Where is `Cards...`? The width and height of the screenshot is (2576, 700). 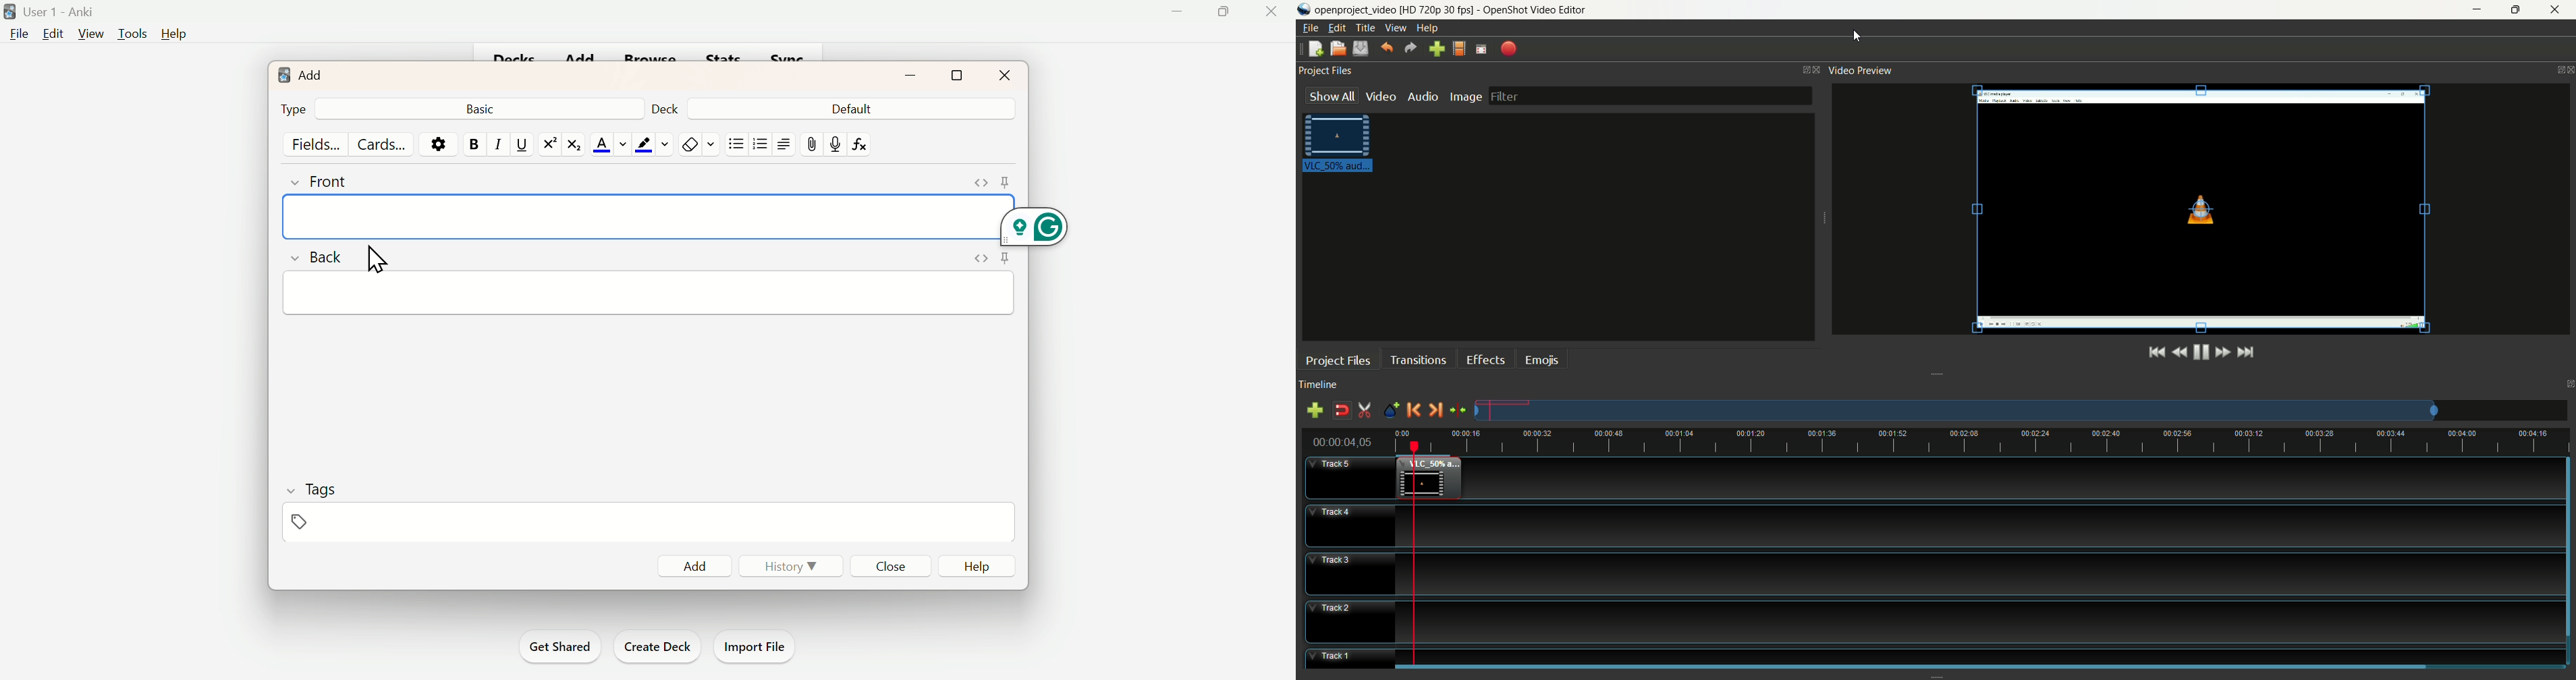 Cards... is located at coordinates (379, 143).